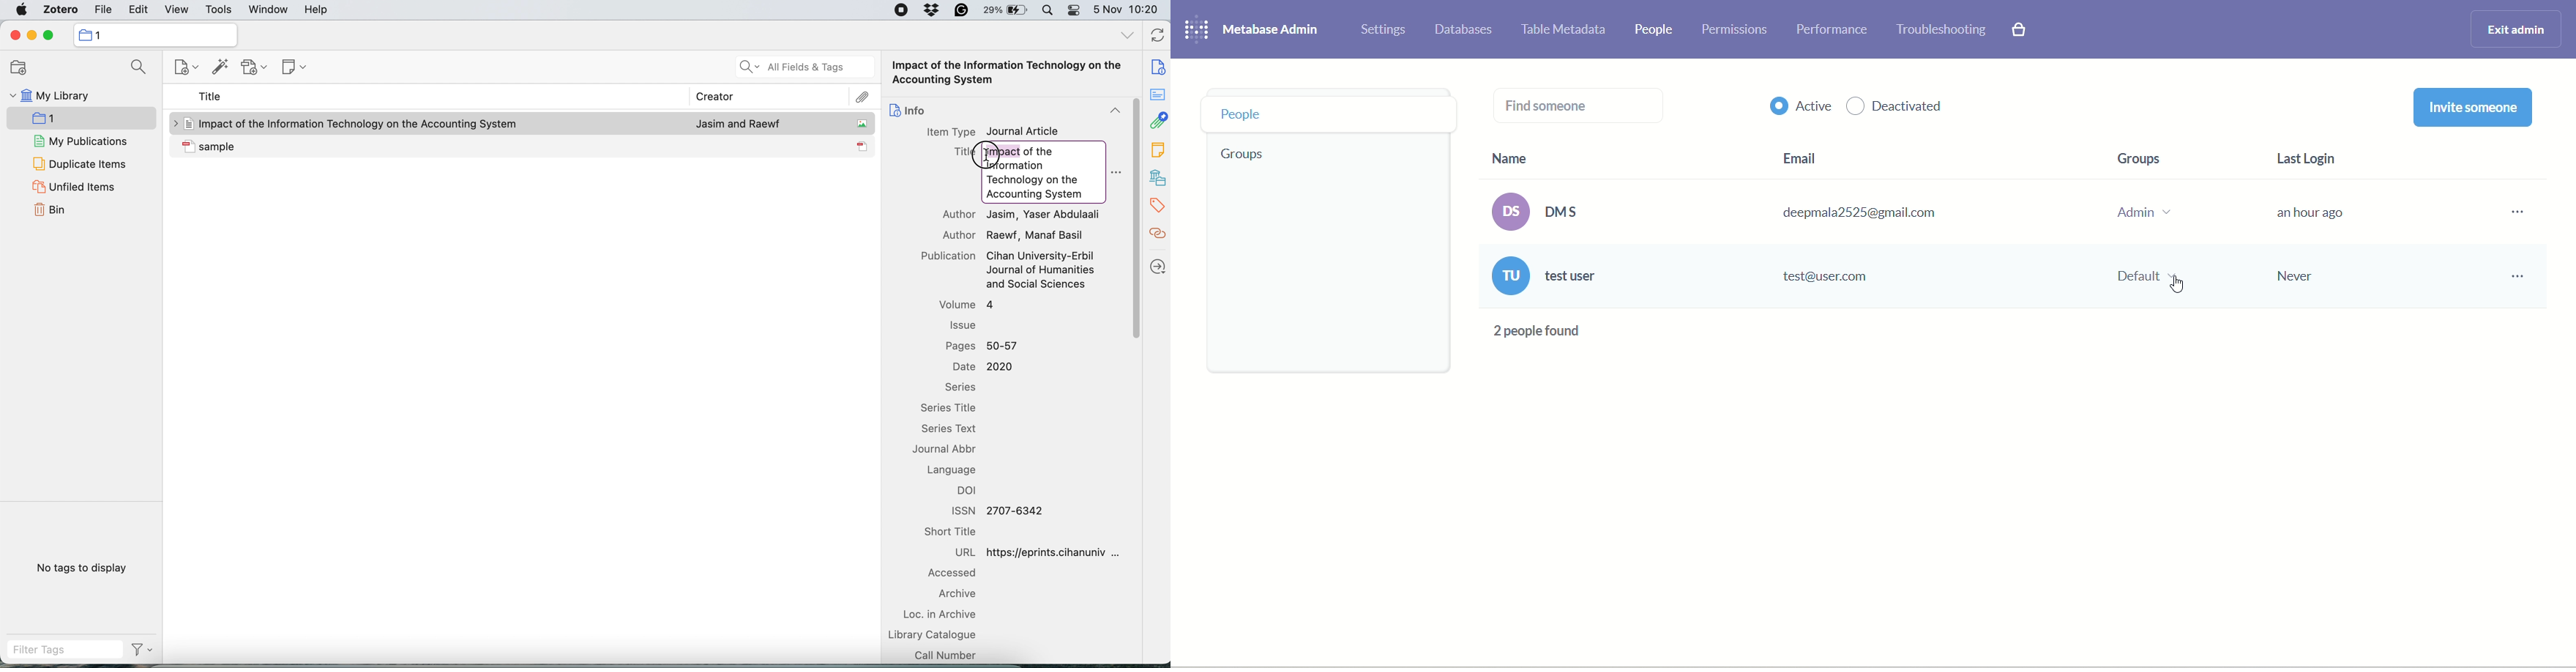  Describe the element at coordinates (51, 211) in the screenshot. I see `bin` at that location.